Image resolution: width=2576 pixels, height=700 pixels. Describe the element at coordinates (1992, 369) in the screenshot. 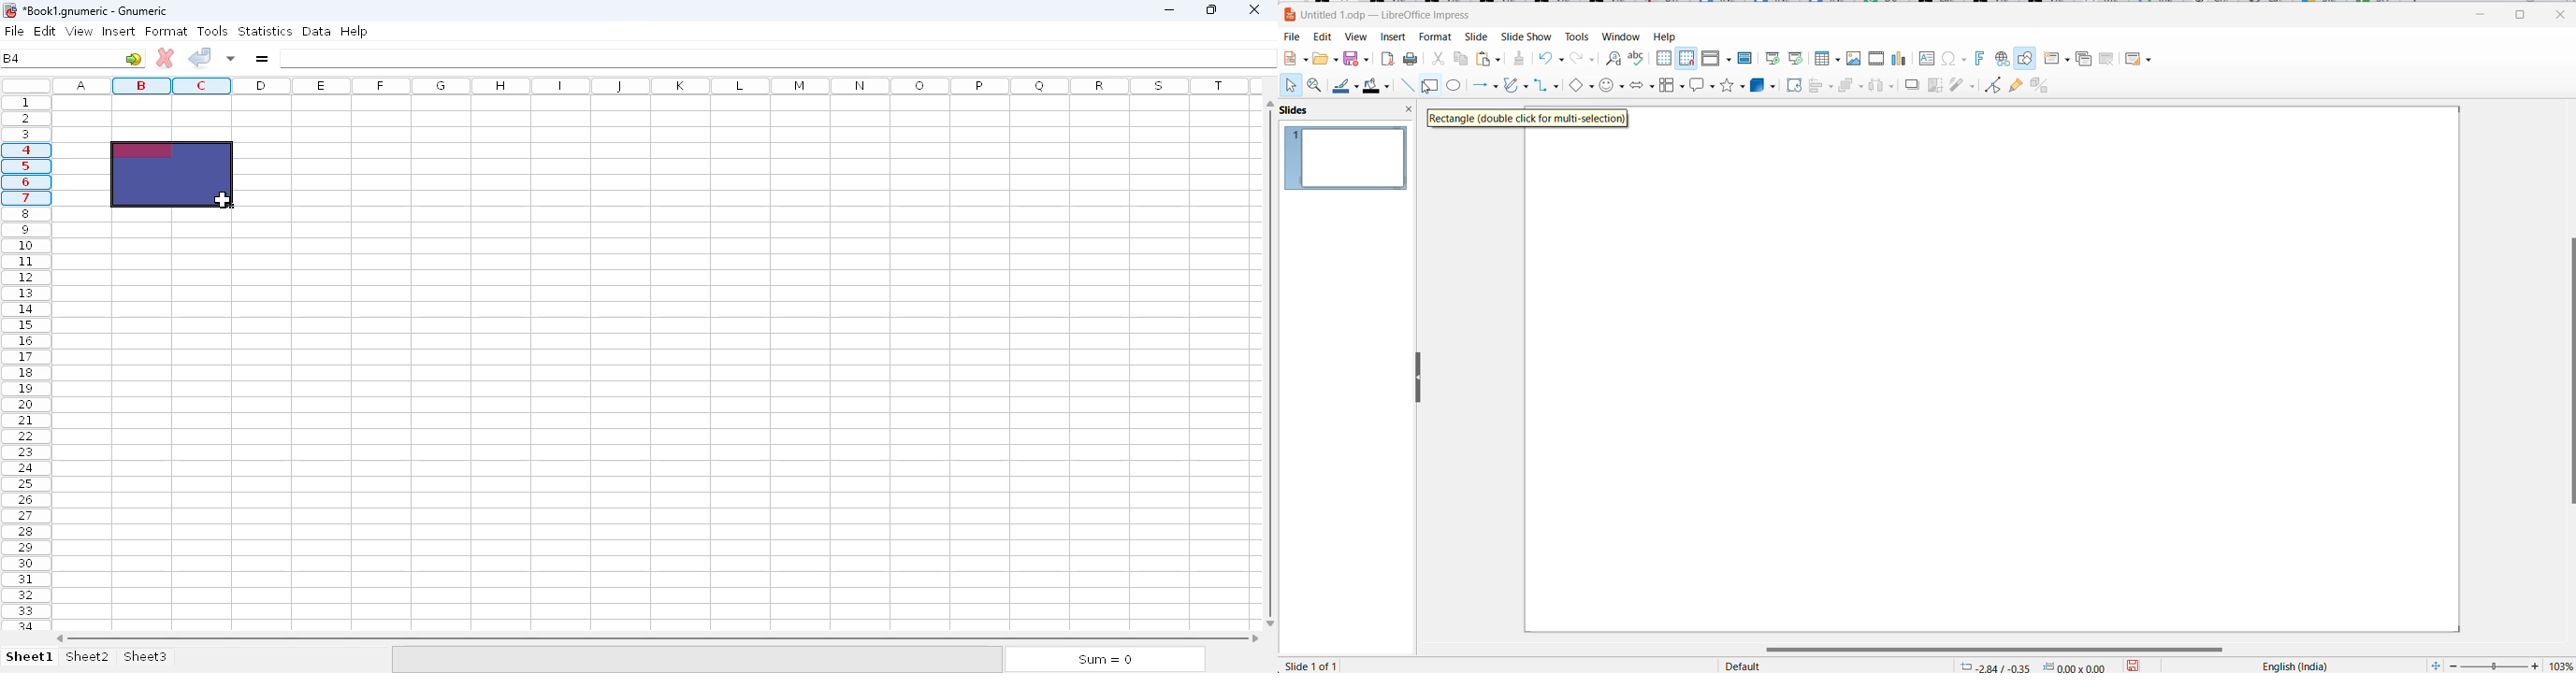

I see `page` at that location.